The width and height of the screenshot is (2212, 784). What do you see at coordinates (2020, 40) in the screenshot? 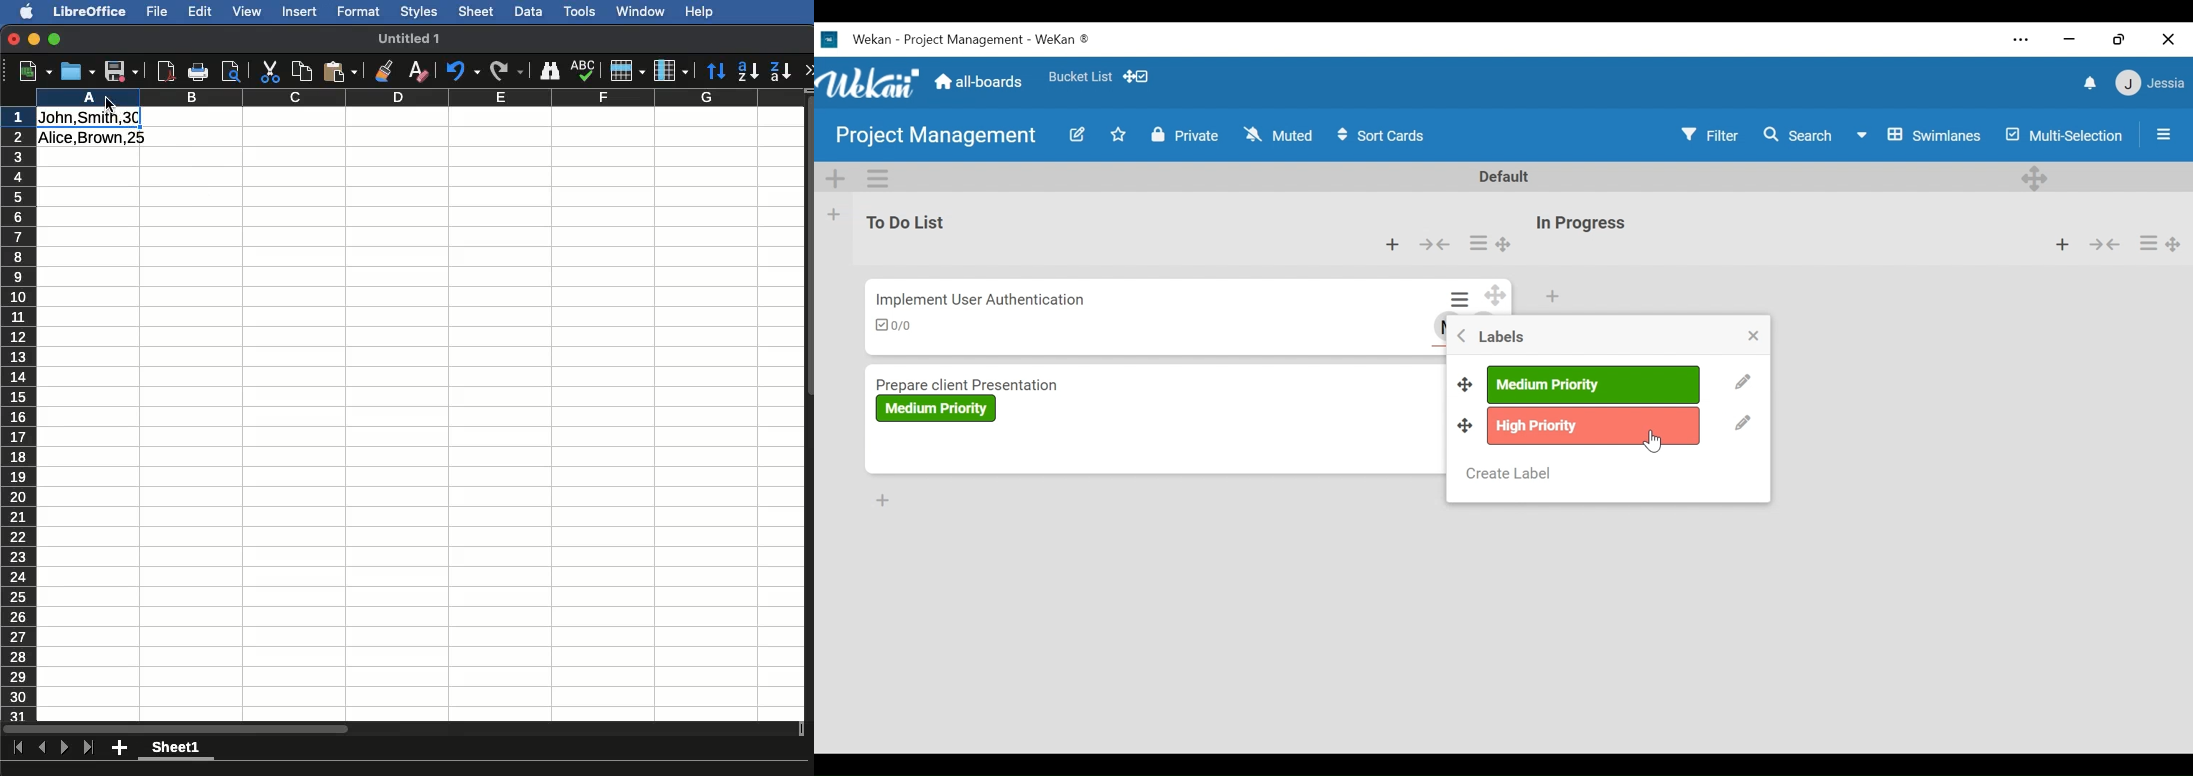
I see `settings and more` at bounding box center [2020, 40].